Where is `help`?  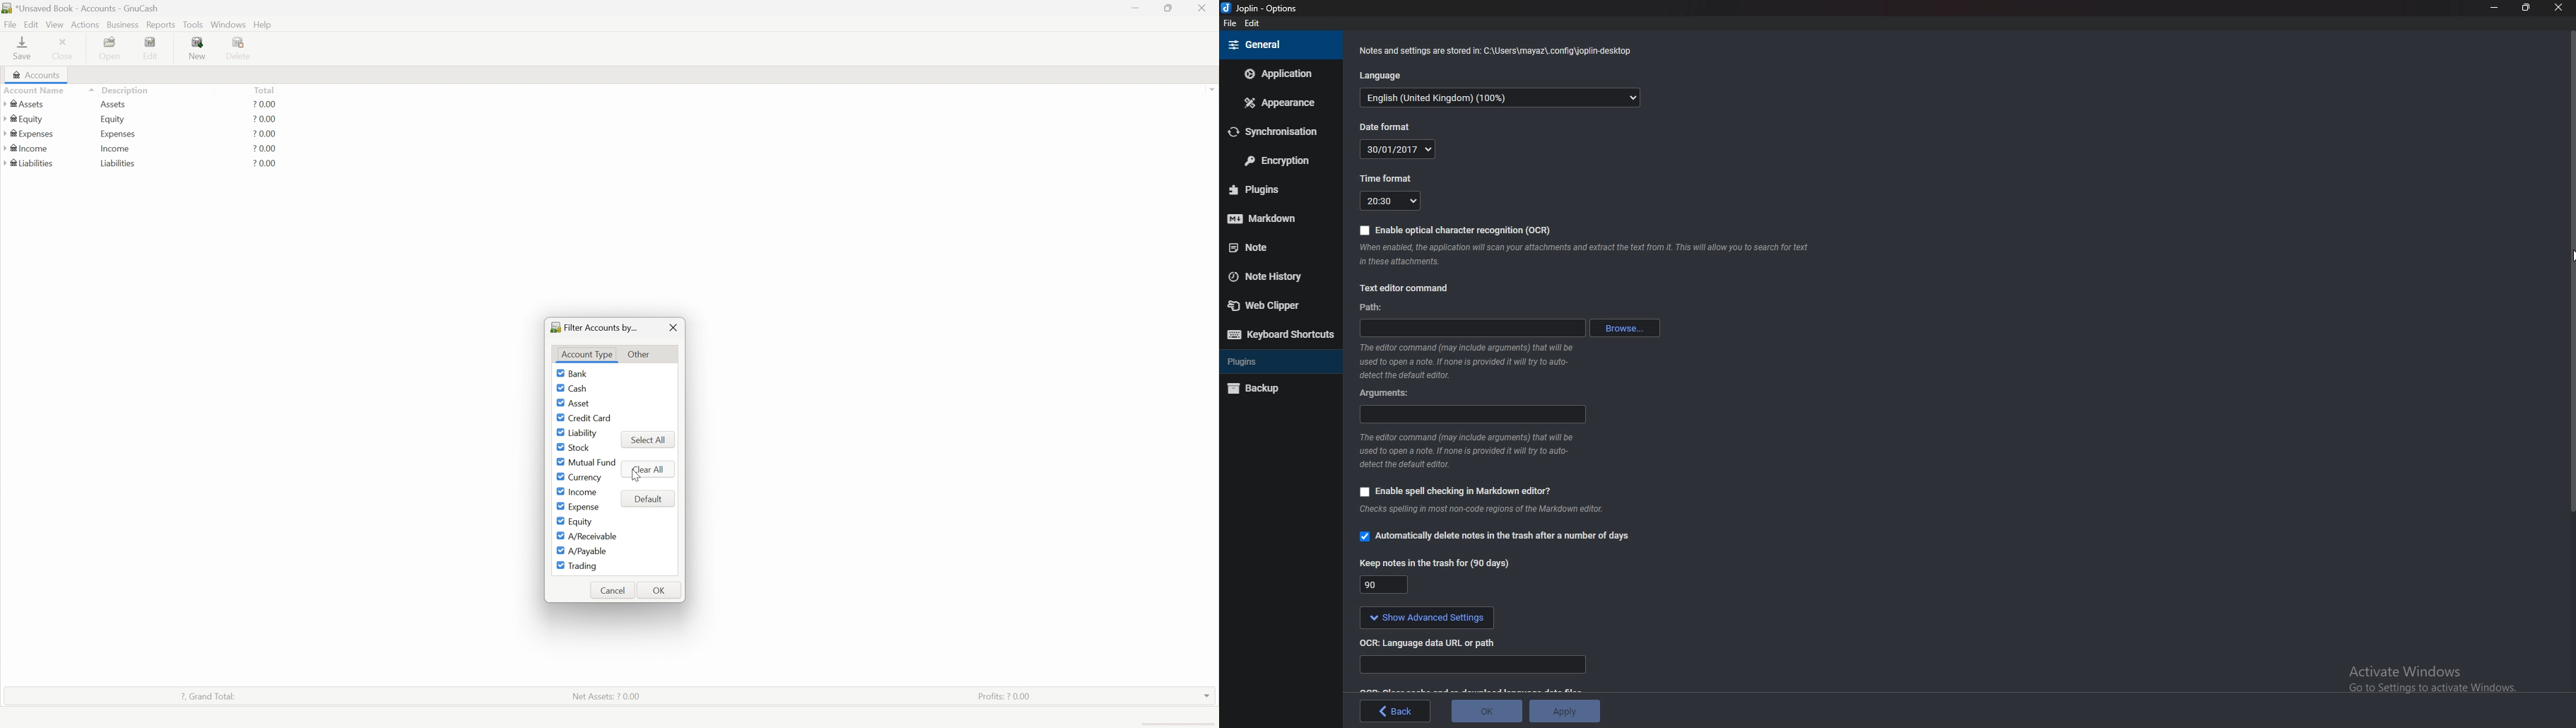 help is located at coordinates (264, 25).